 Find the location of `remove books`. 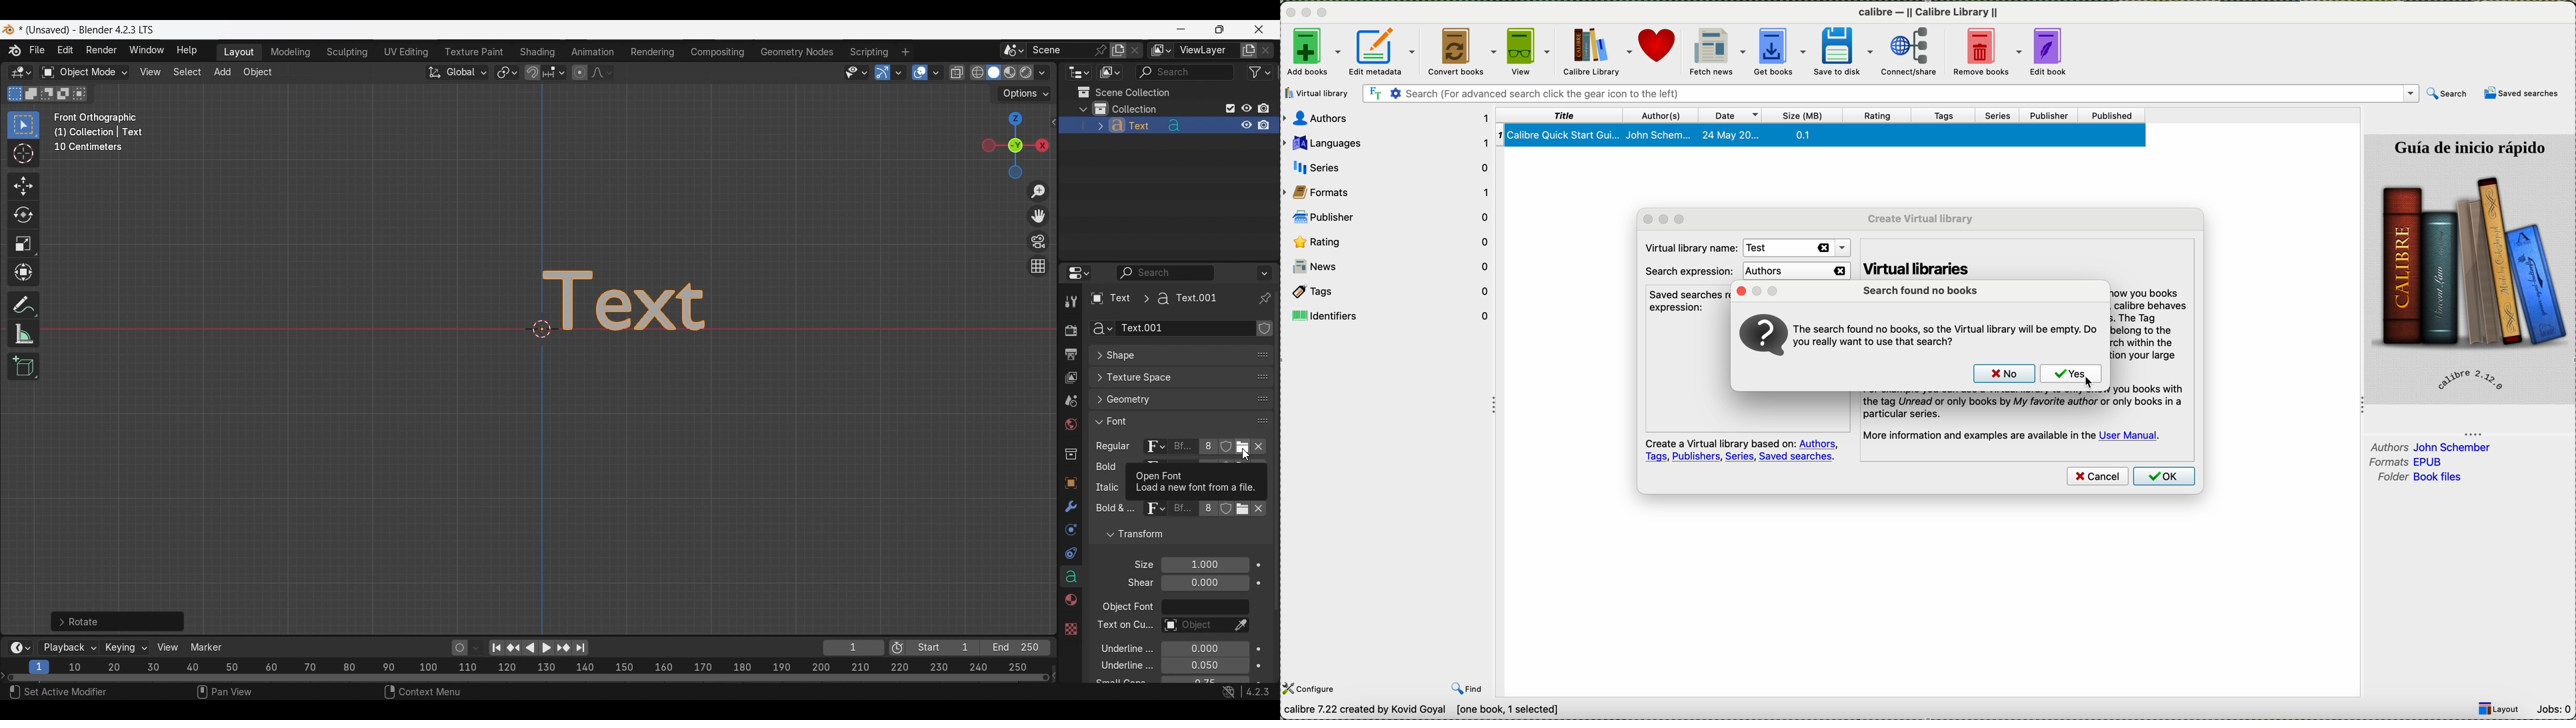

remove books is located at coordinates (1988, 52).